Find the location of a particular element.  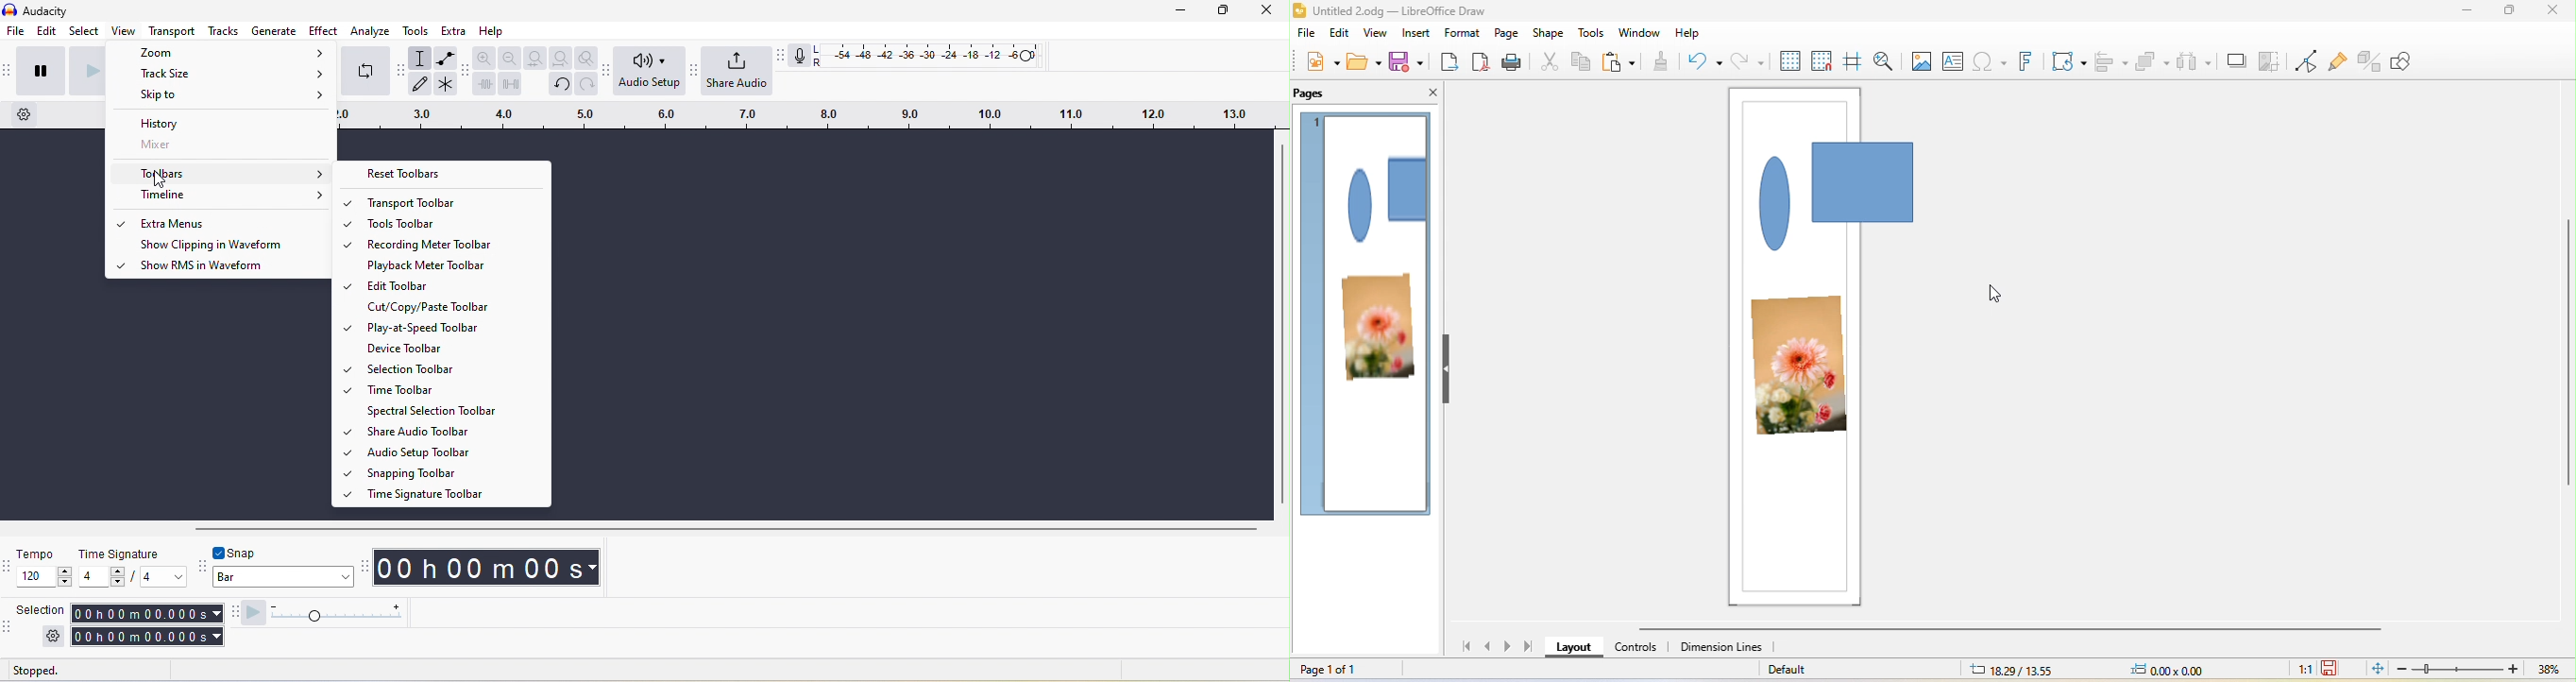

multi-tool is located at coordinates (446, 84).